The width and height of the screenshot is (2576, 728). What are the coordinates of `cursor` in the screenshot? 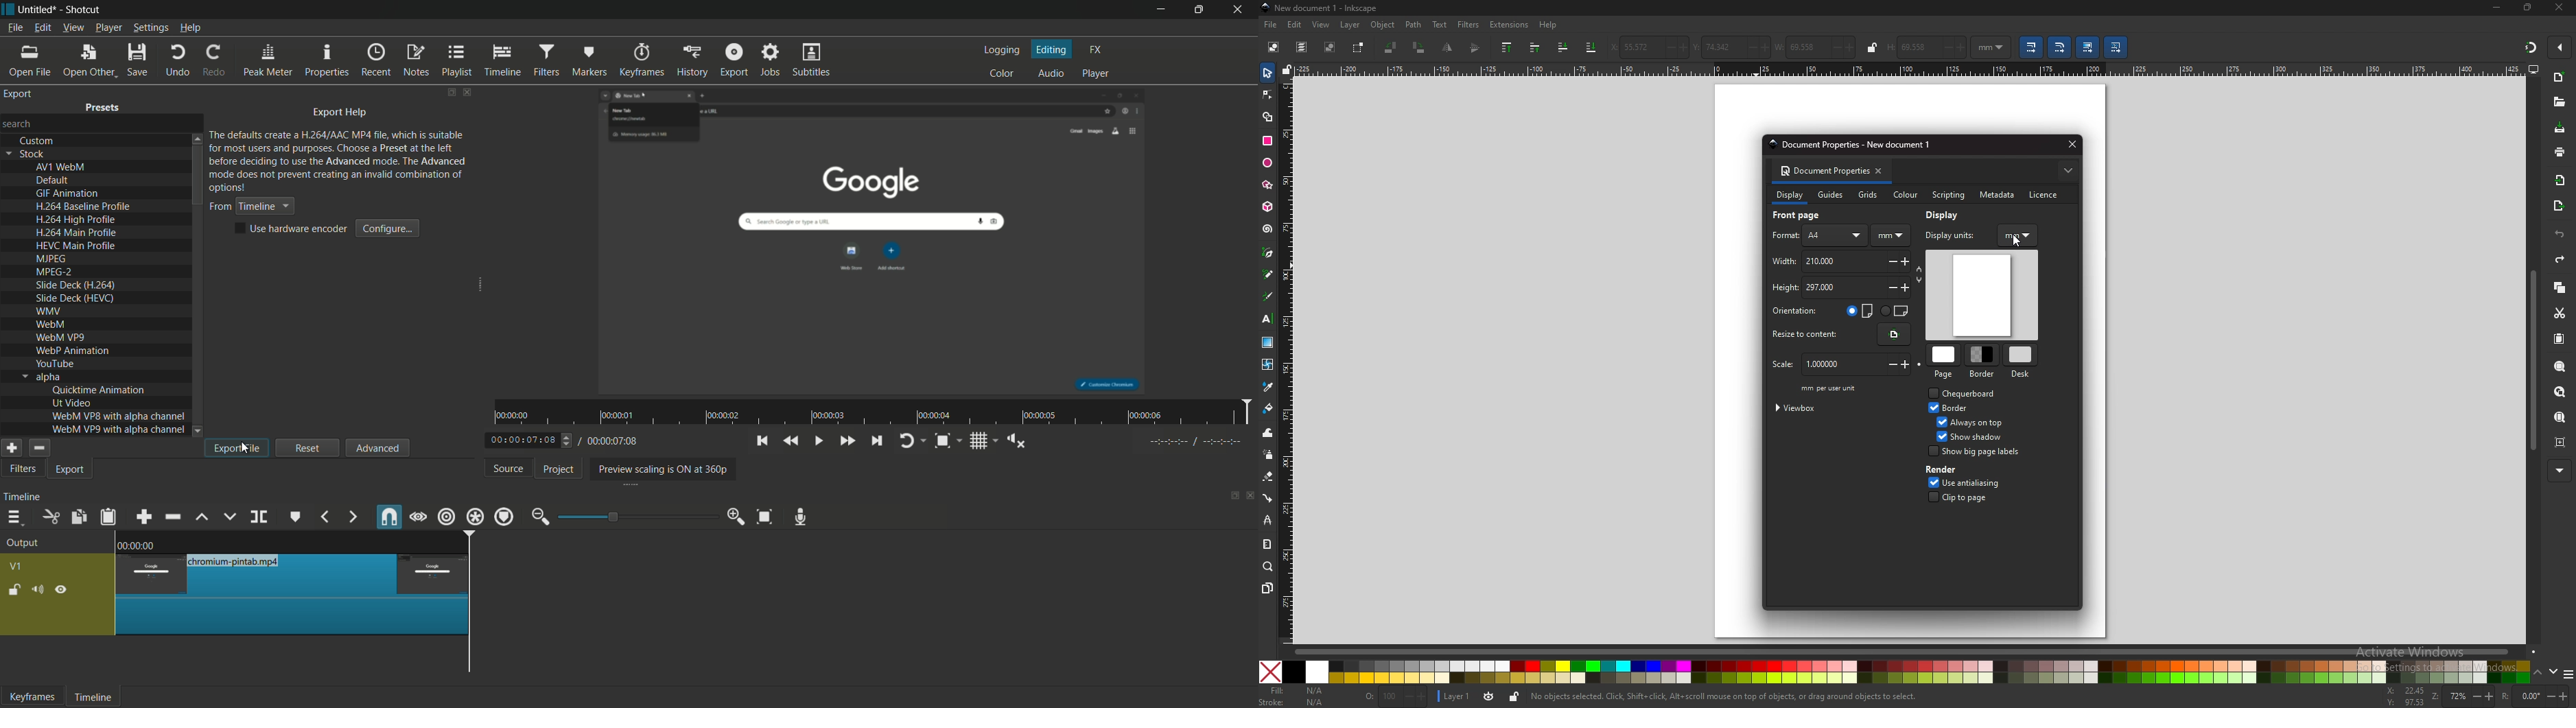 It's located at (246, 448).